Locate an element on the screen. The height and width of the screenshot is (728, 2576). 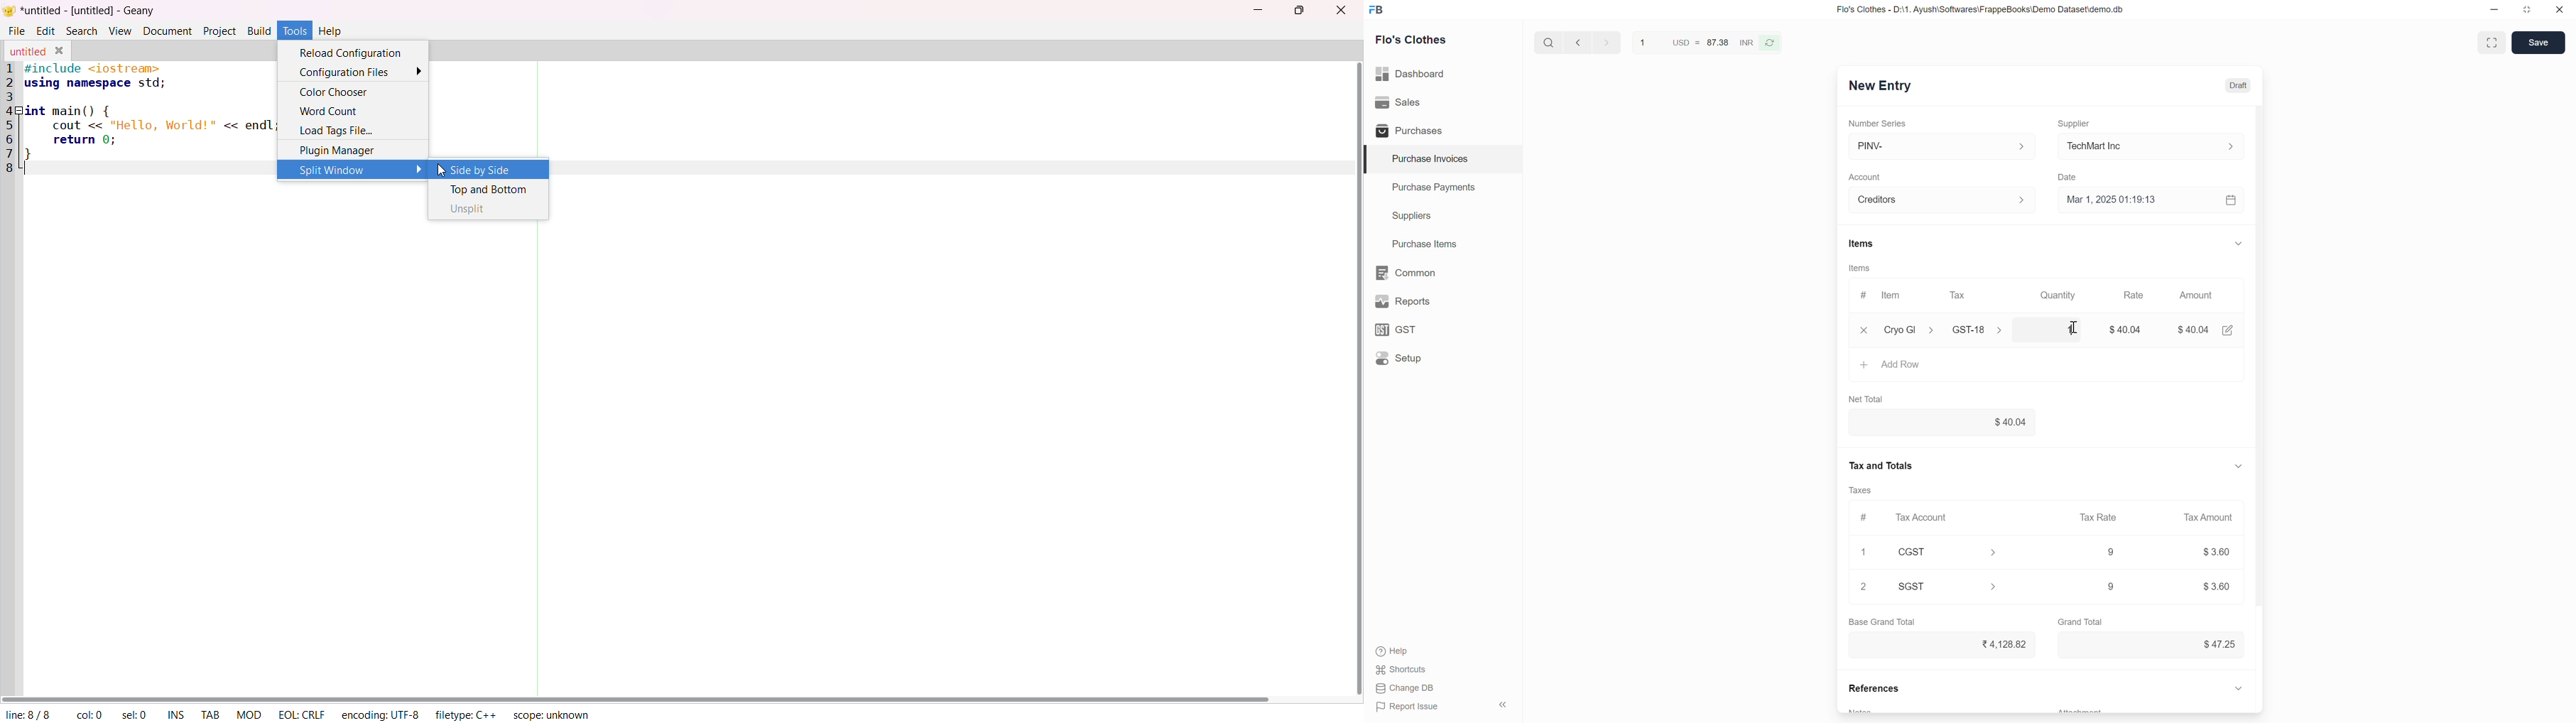
Taxes is located at coordinates (1864, 490).